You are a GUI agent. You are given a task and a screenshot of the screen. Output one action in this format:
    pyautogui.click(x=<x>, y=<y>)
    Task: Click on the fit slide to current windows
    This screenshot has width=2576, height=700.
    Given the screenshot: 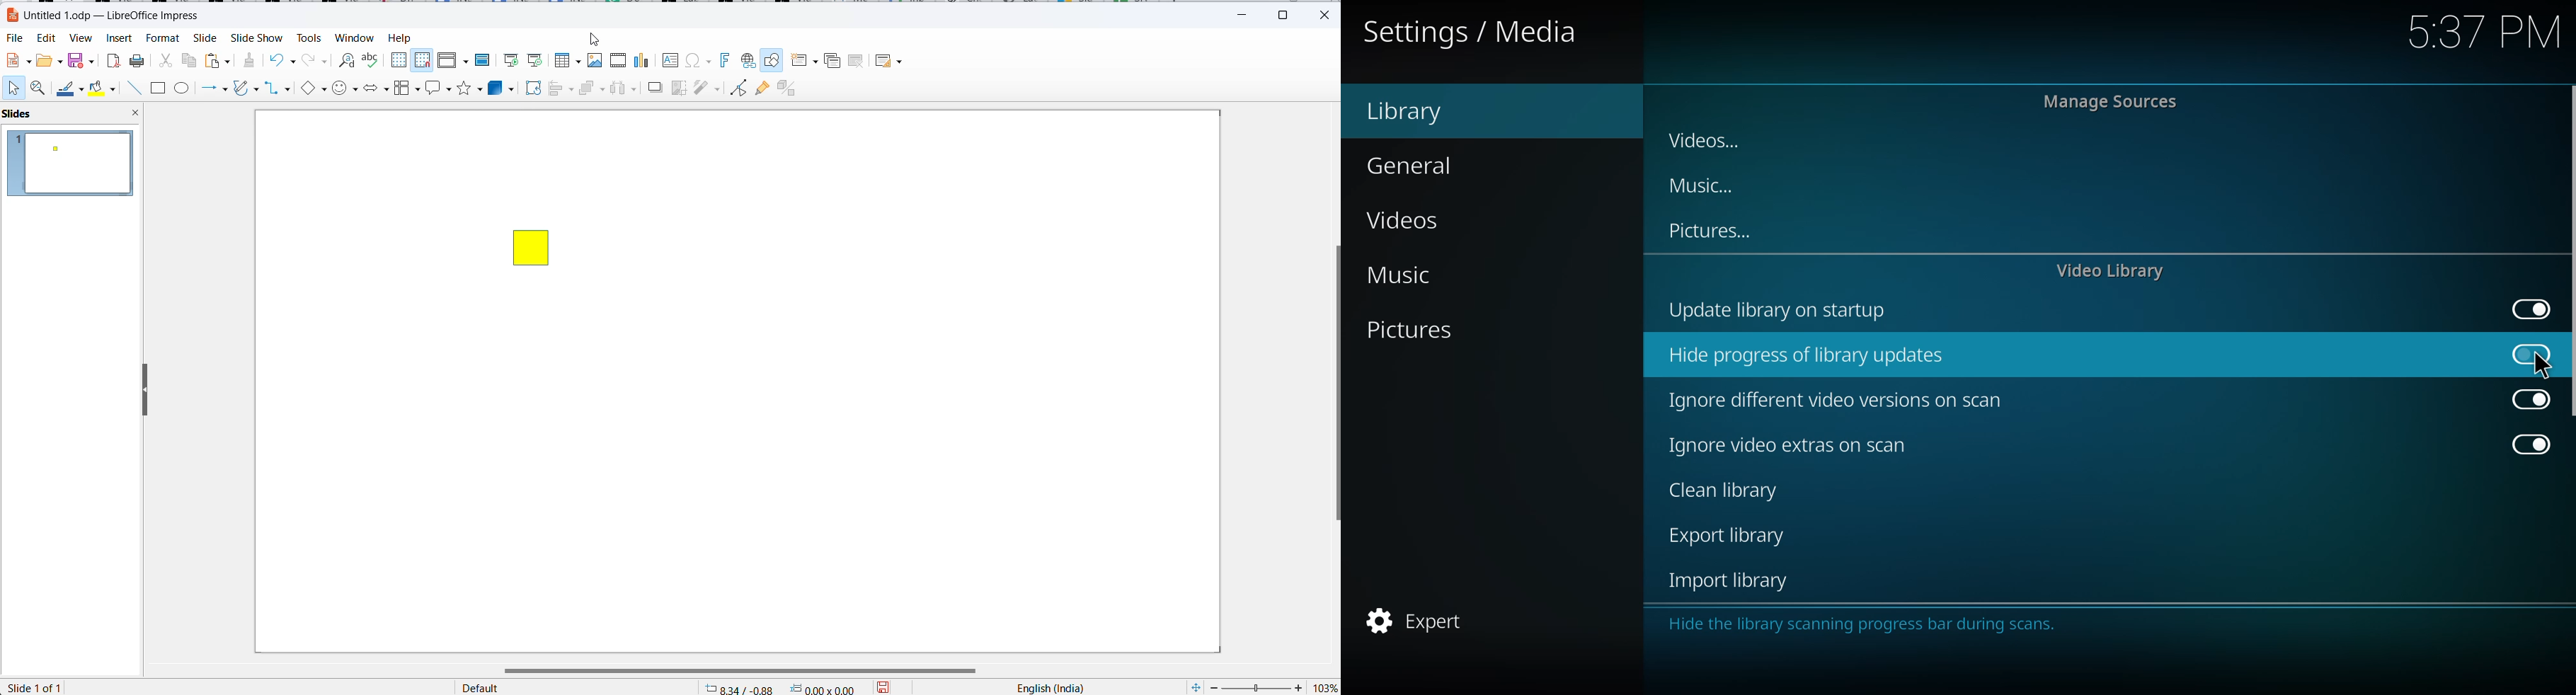 What is the action you would take?
    pyautogui.click(x=1193, y=687)
    